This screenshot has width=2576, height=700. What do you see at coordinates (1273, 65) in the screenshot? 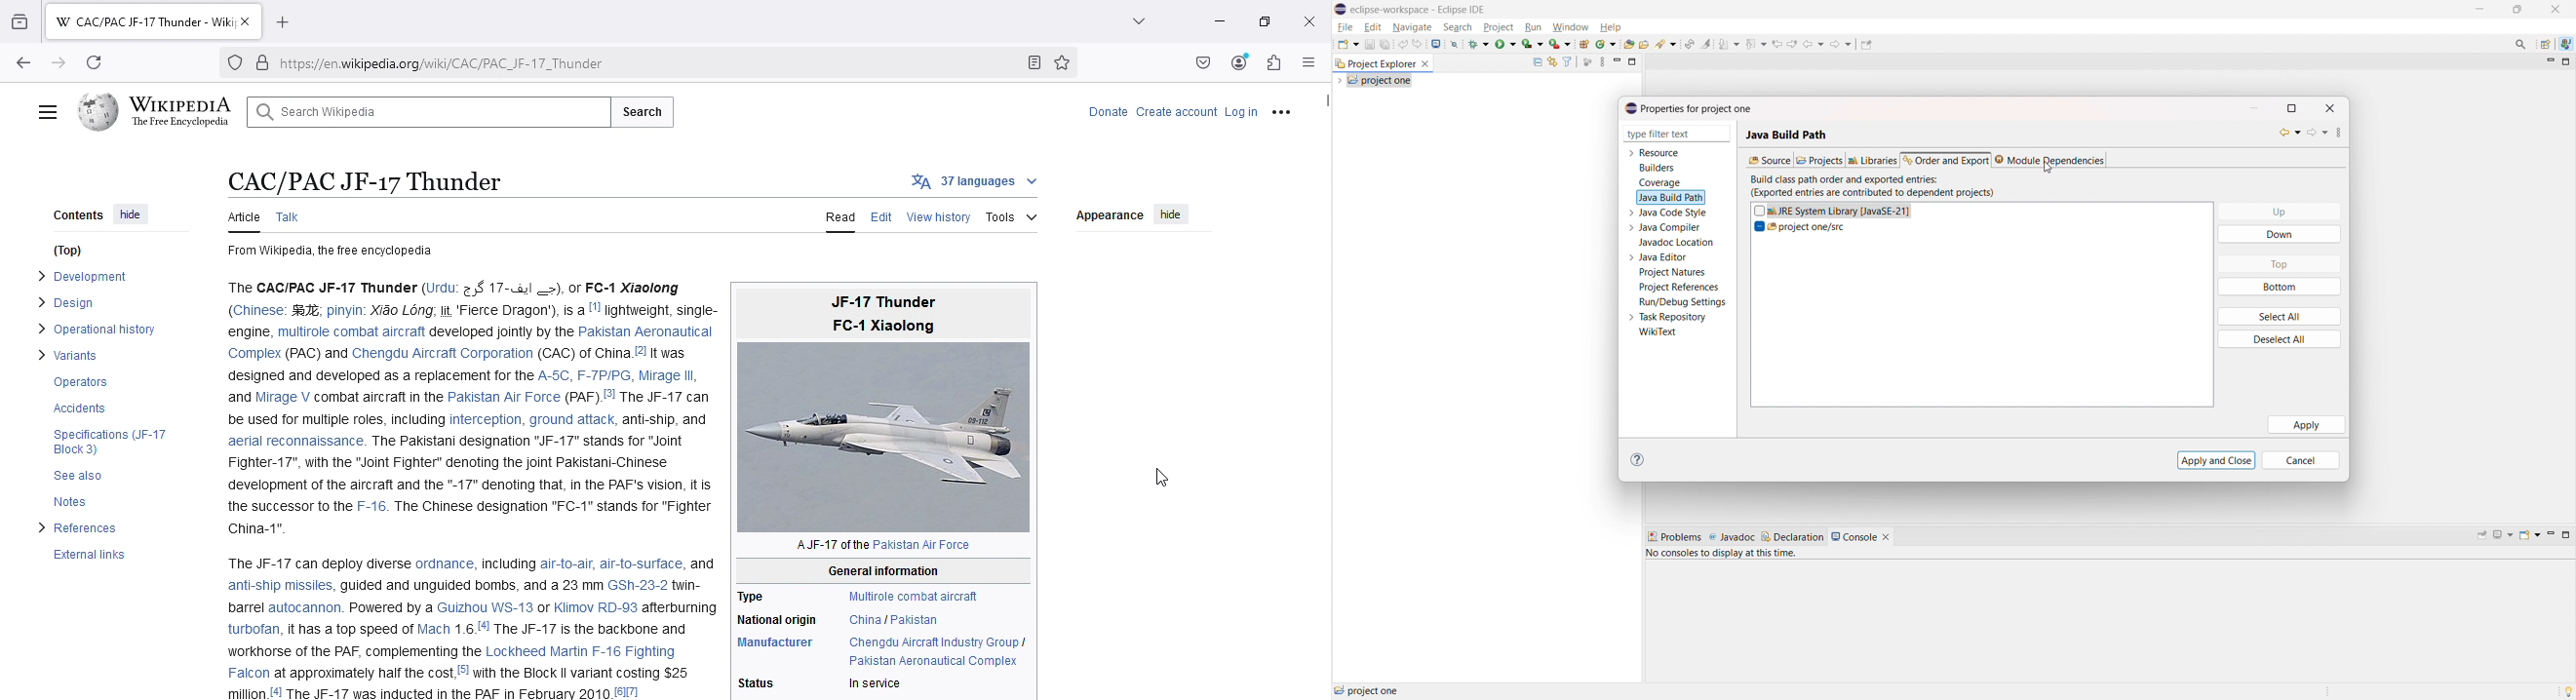
I see `Extensions` at bounding box center [1273, 65].